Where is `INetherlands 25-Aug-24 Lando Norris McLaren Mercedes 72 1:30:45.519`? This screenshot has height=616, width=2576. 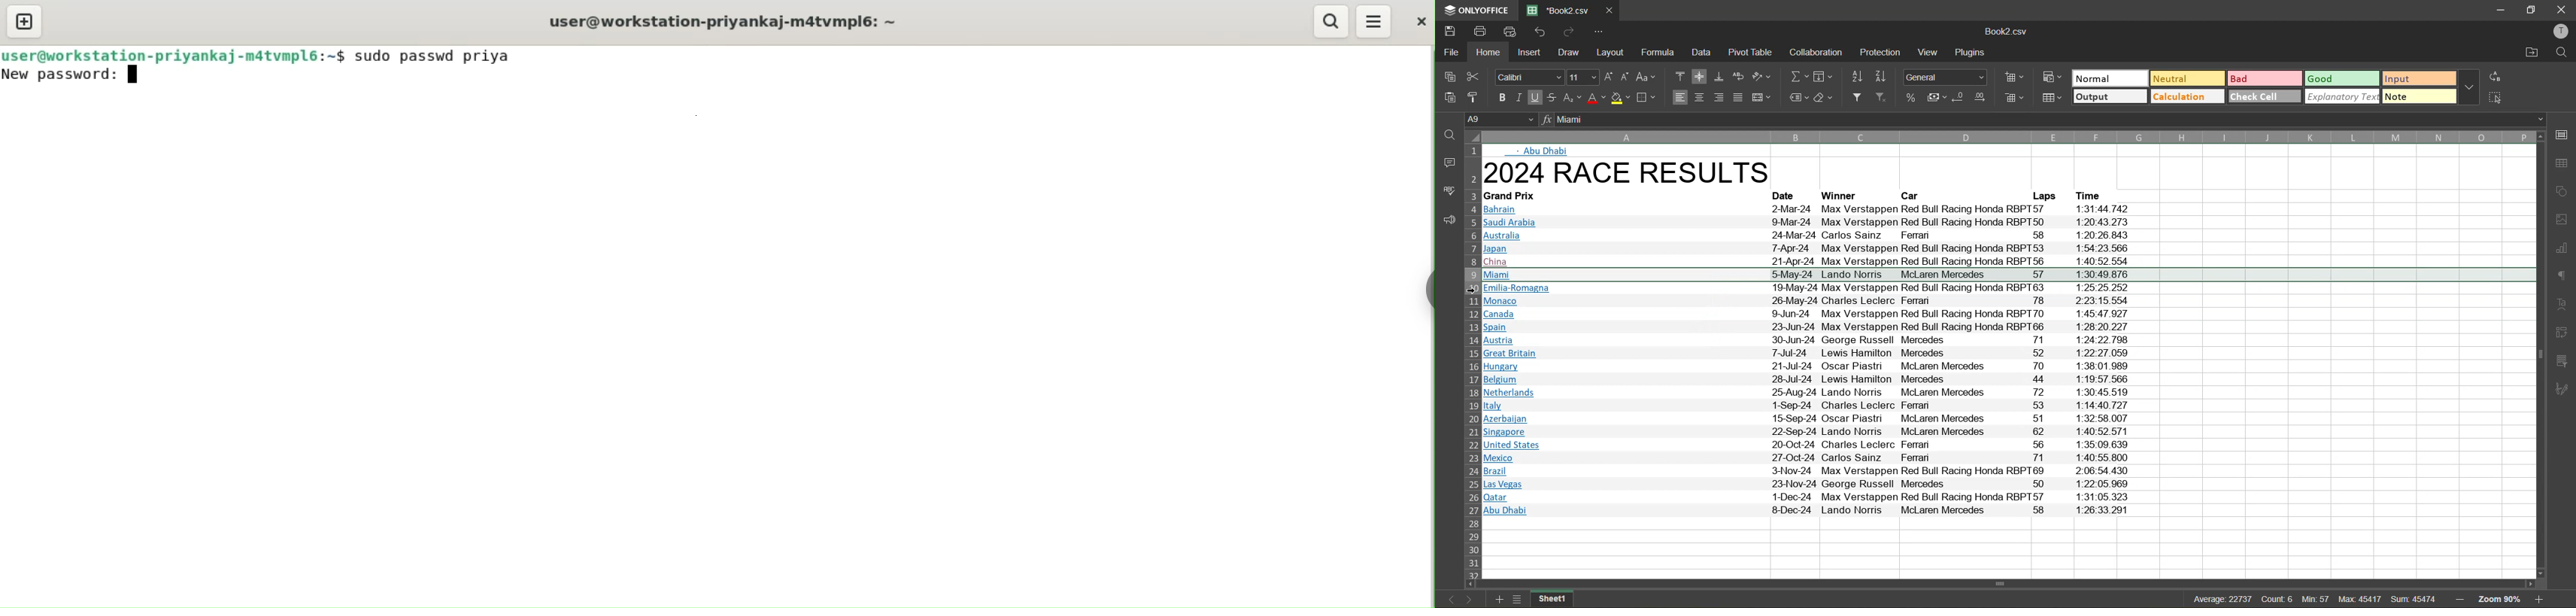 INetherlands 25-Aug-24 Lando Norris McLaren Mercedes 72 1:30:45.519 is located at coordinates (1809, 393).